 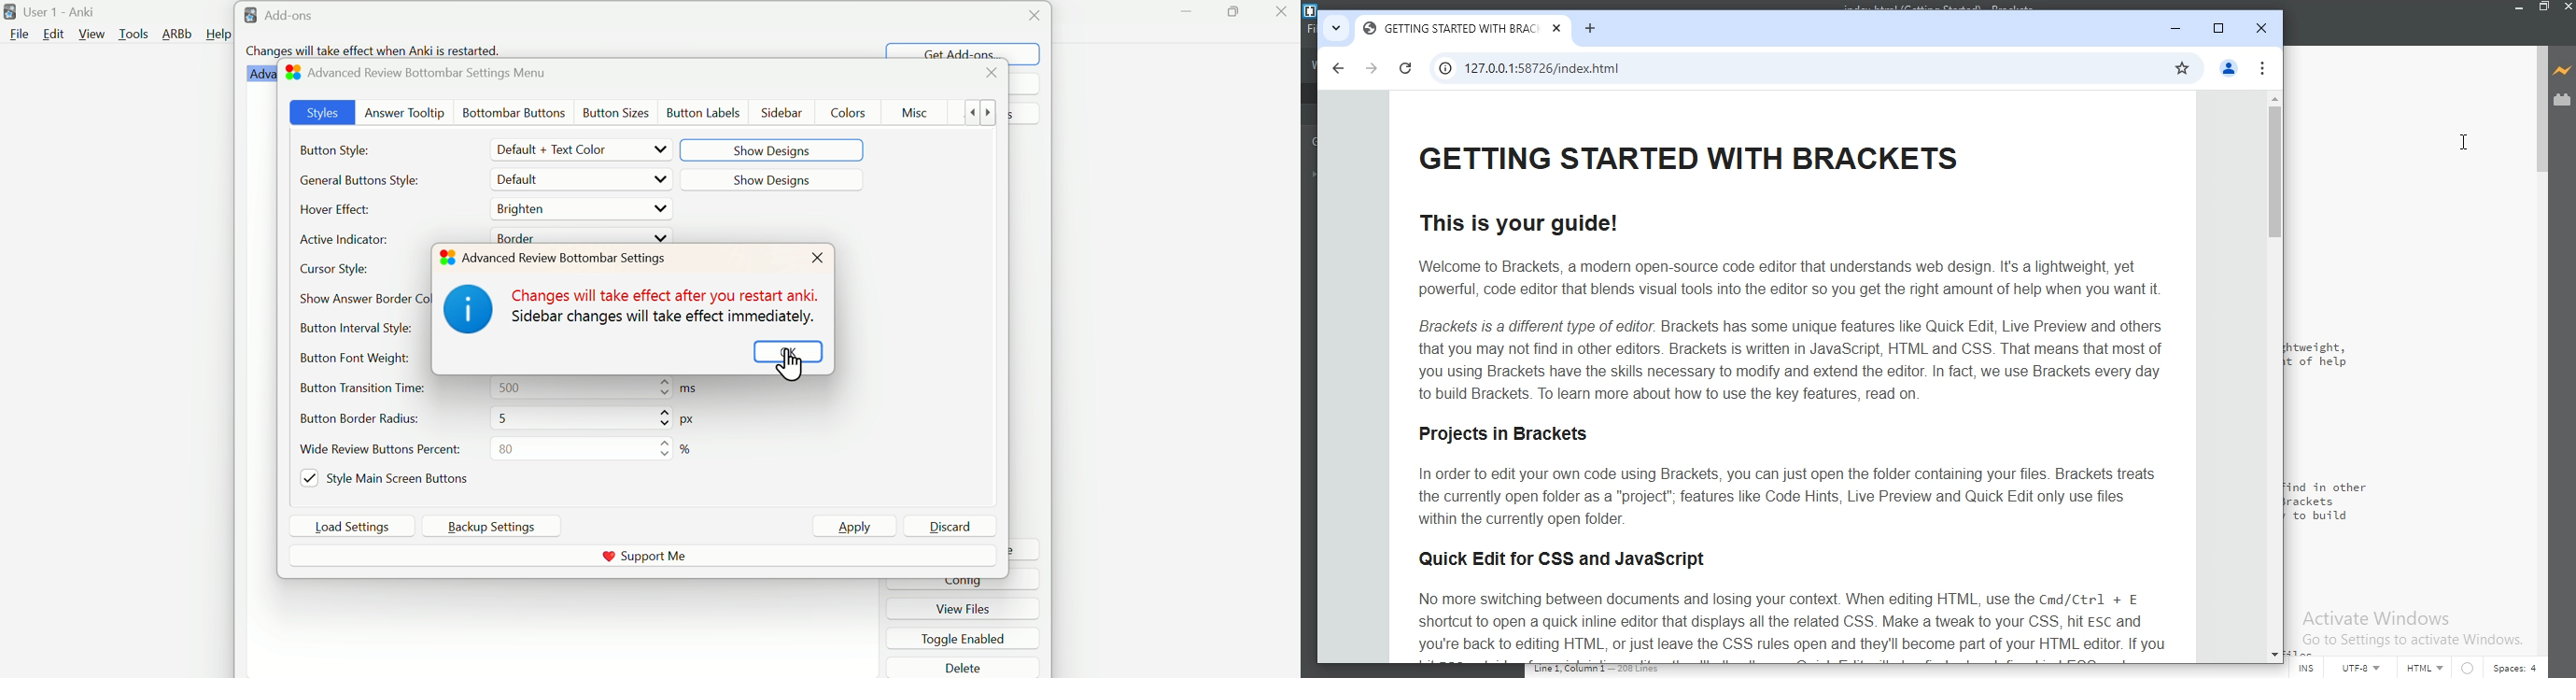 I want to click on Show Designss, so click(x=765, y=181).